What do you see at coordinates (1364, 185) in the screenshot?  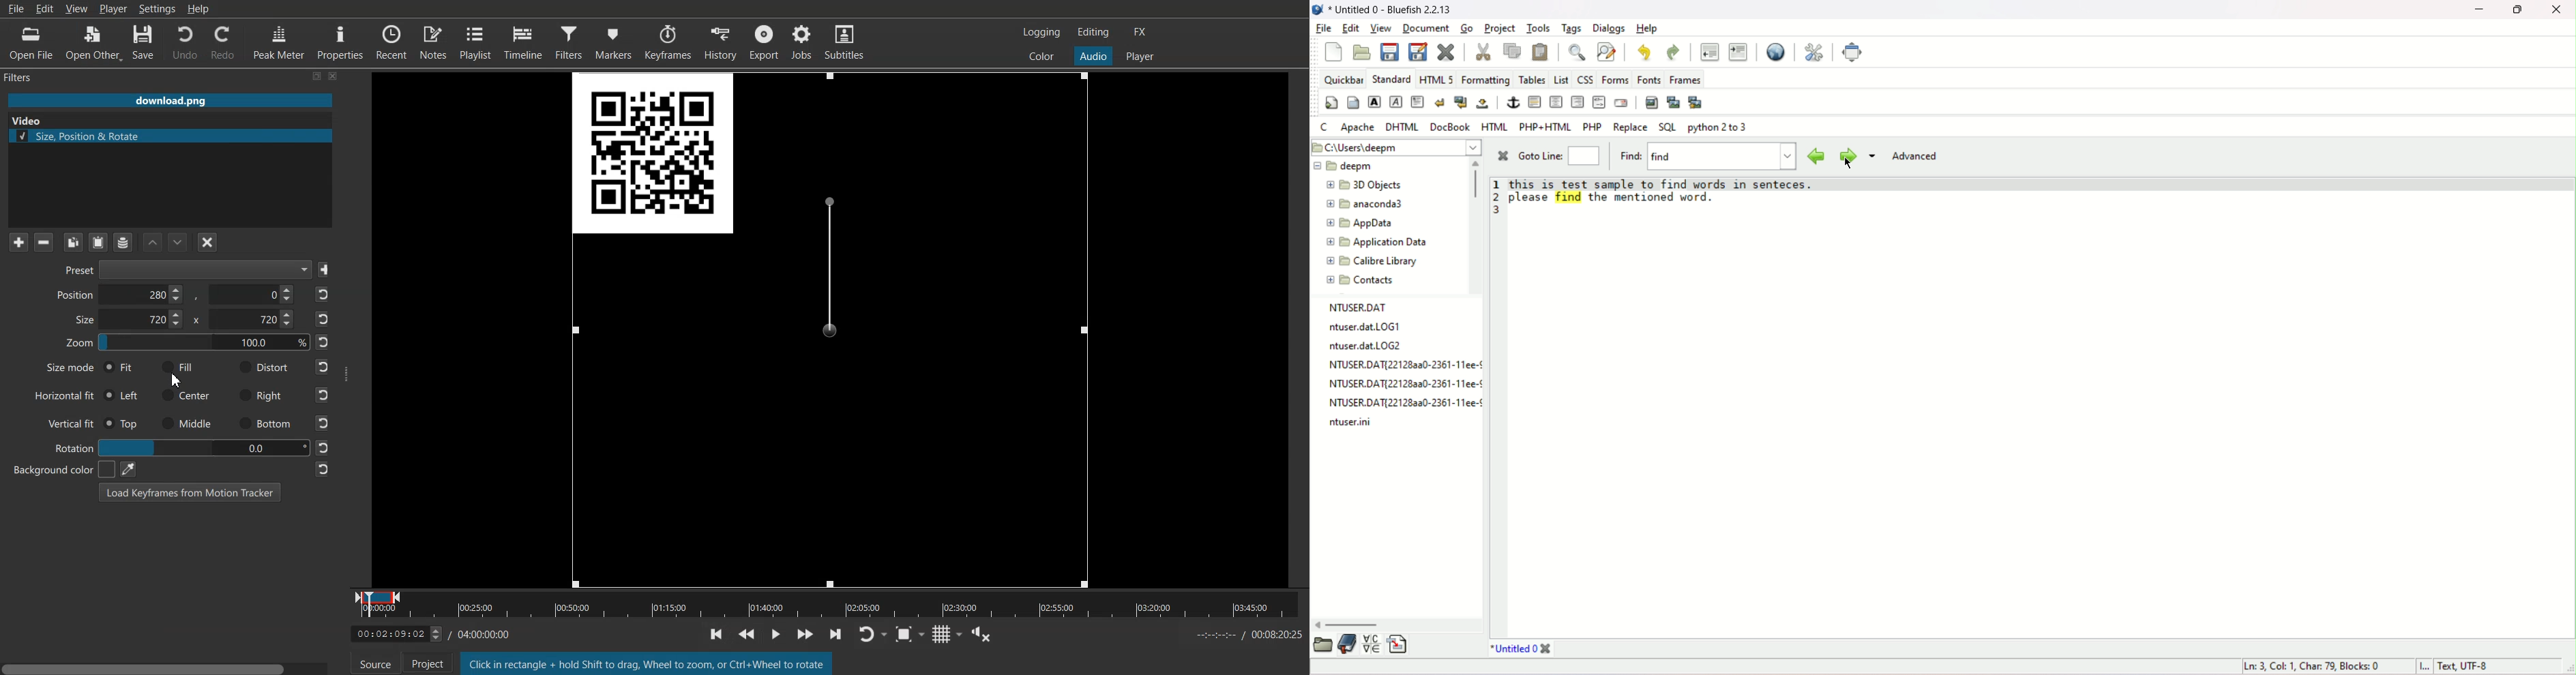 I see `3D objects` at bounding box center [1364, 185].